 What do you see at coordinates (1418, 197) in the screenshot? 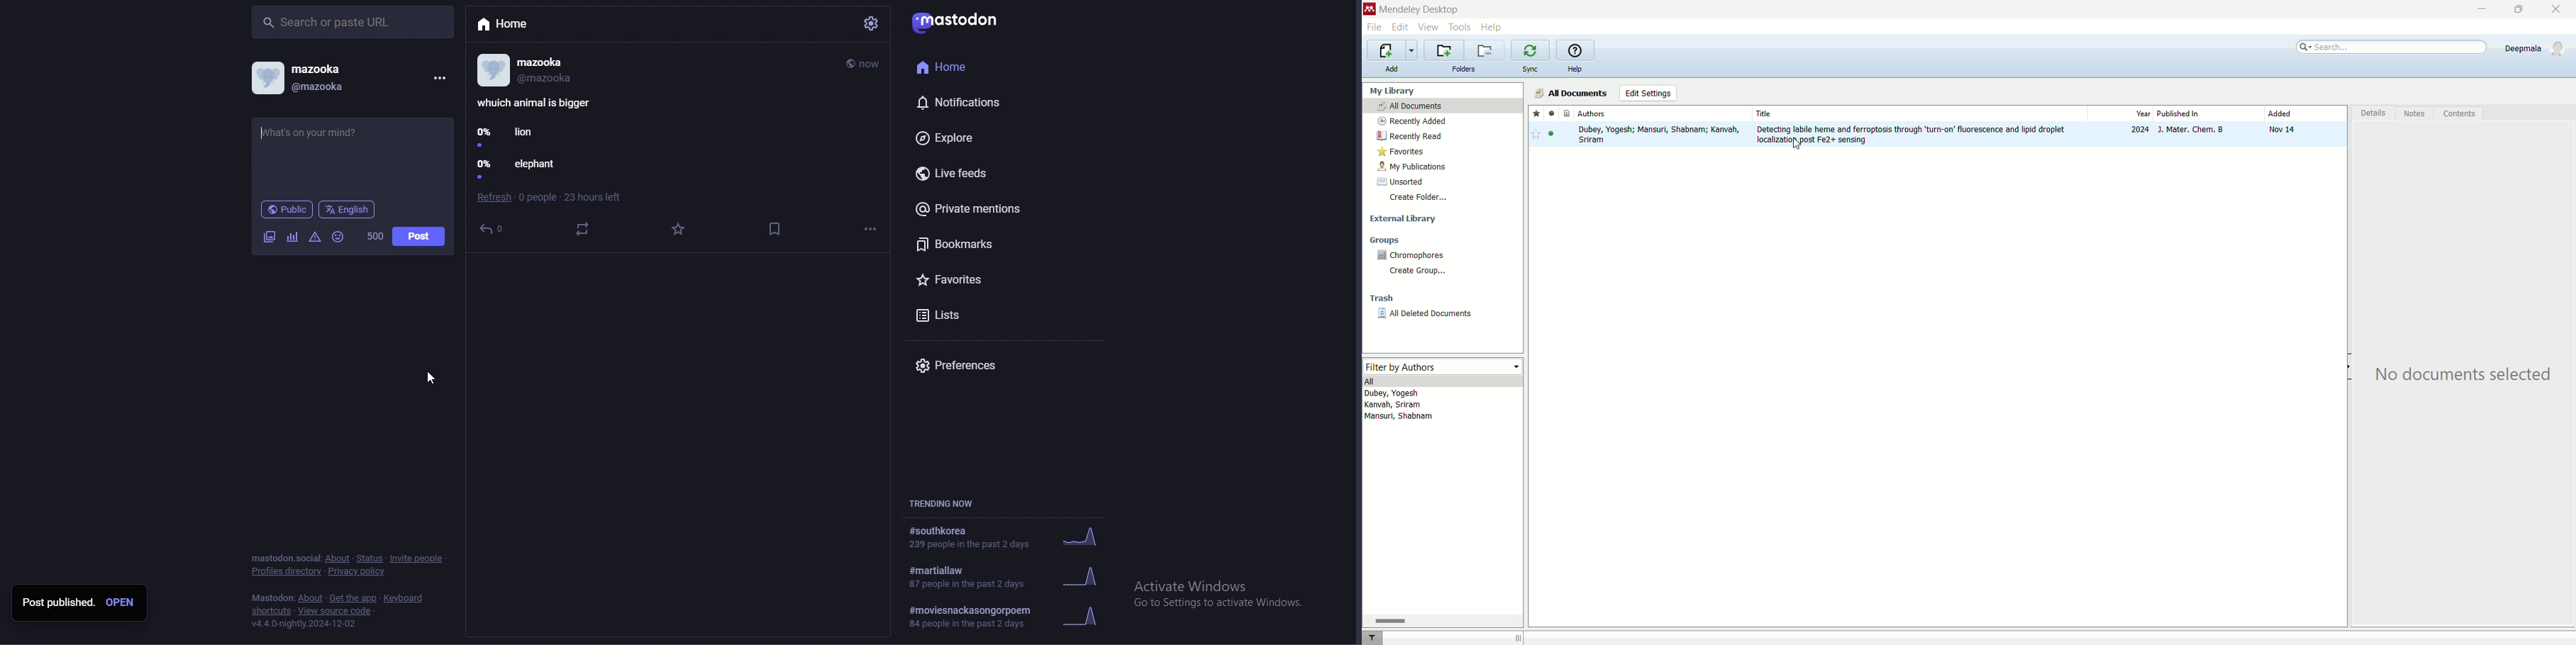
I see `create folder` at bounding box center [1418, 197].